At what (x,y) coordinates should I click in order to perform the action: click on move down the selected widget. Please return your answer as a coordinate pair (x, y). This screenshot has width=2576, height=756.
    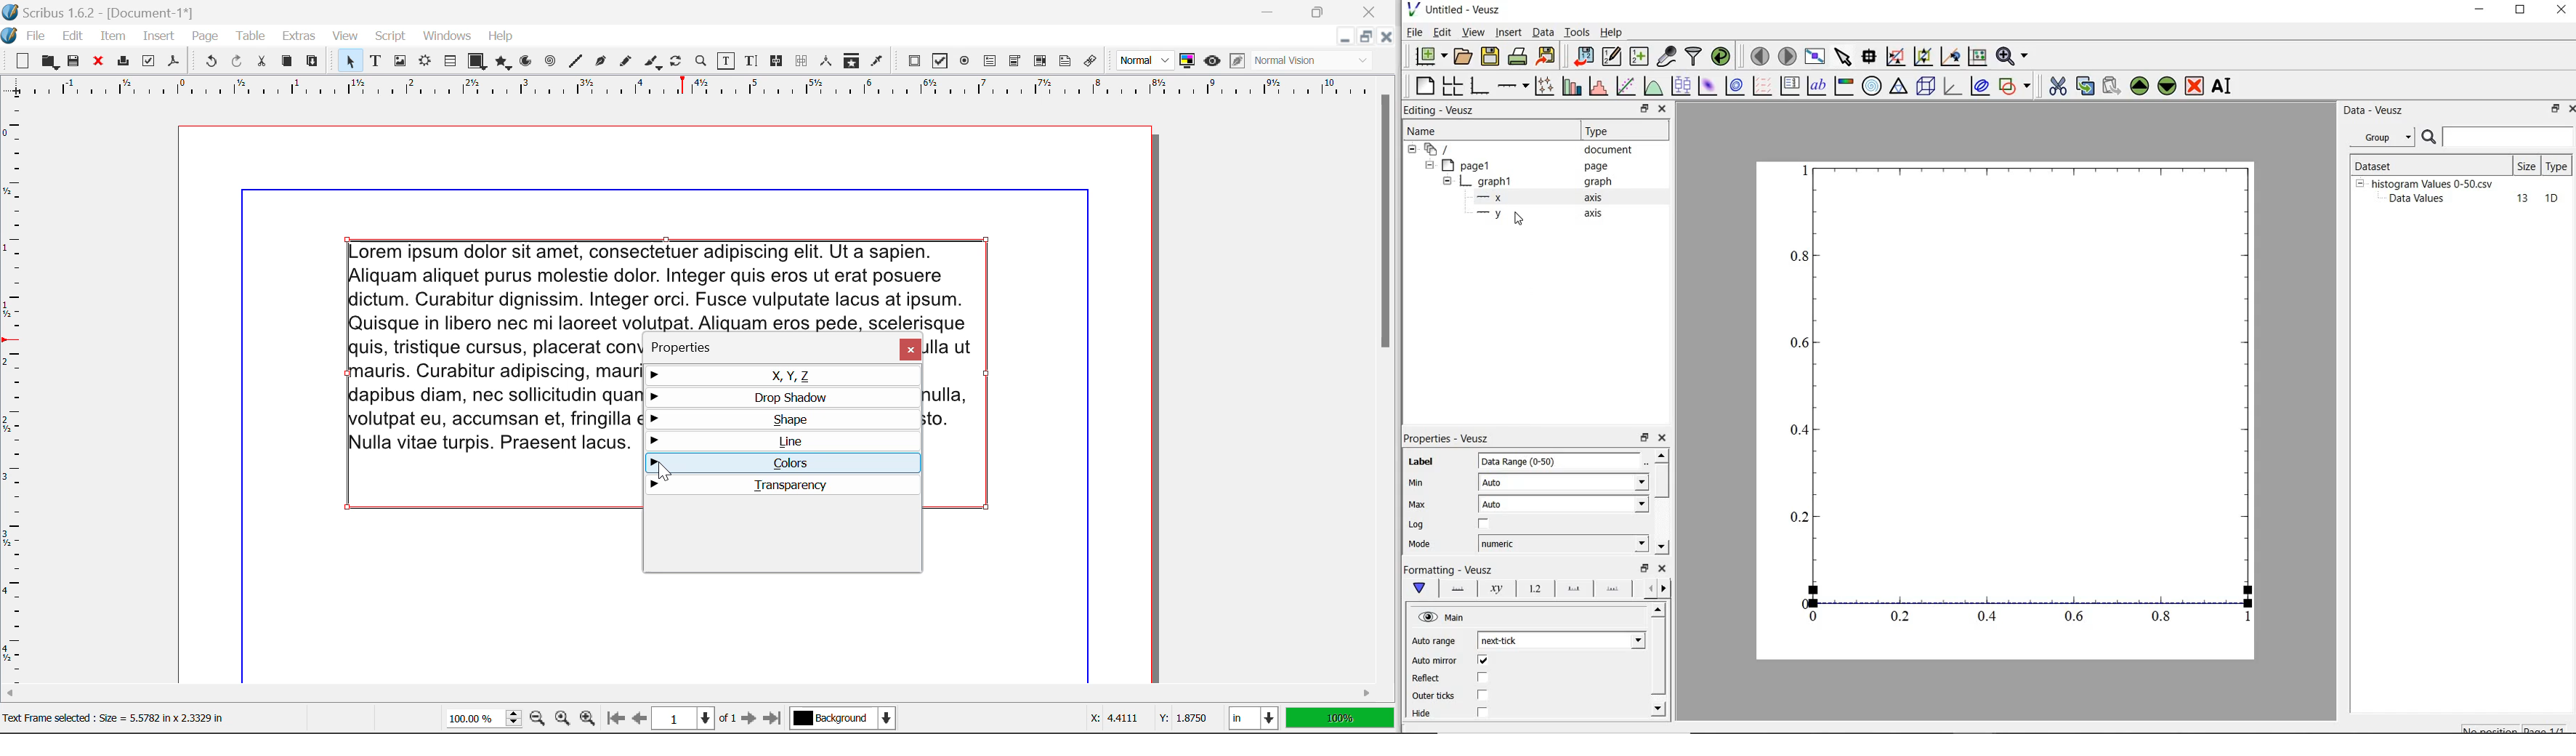
    Looking at the image, I should click on (2167, 88).